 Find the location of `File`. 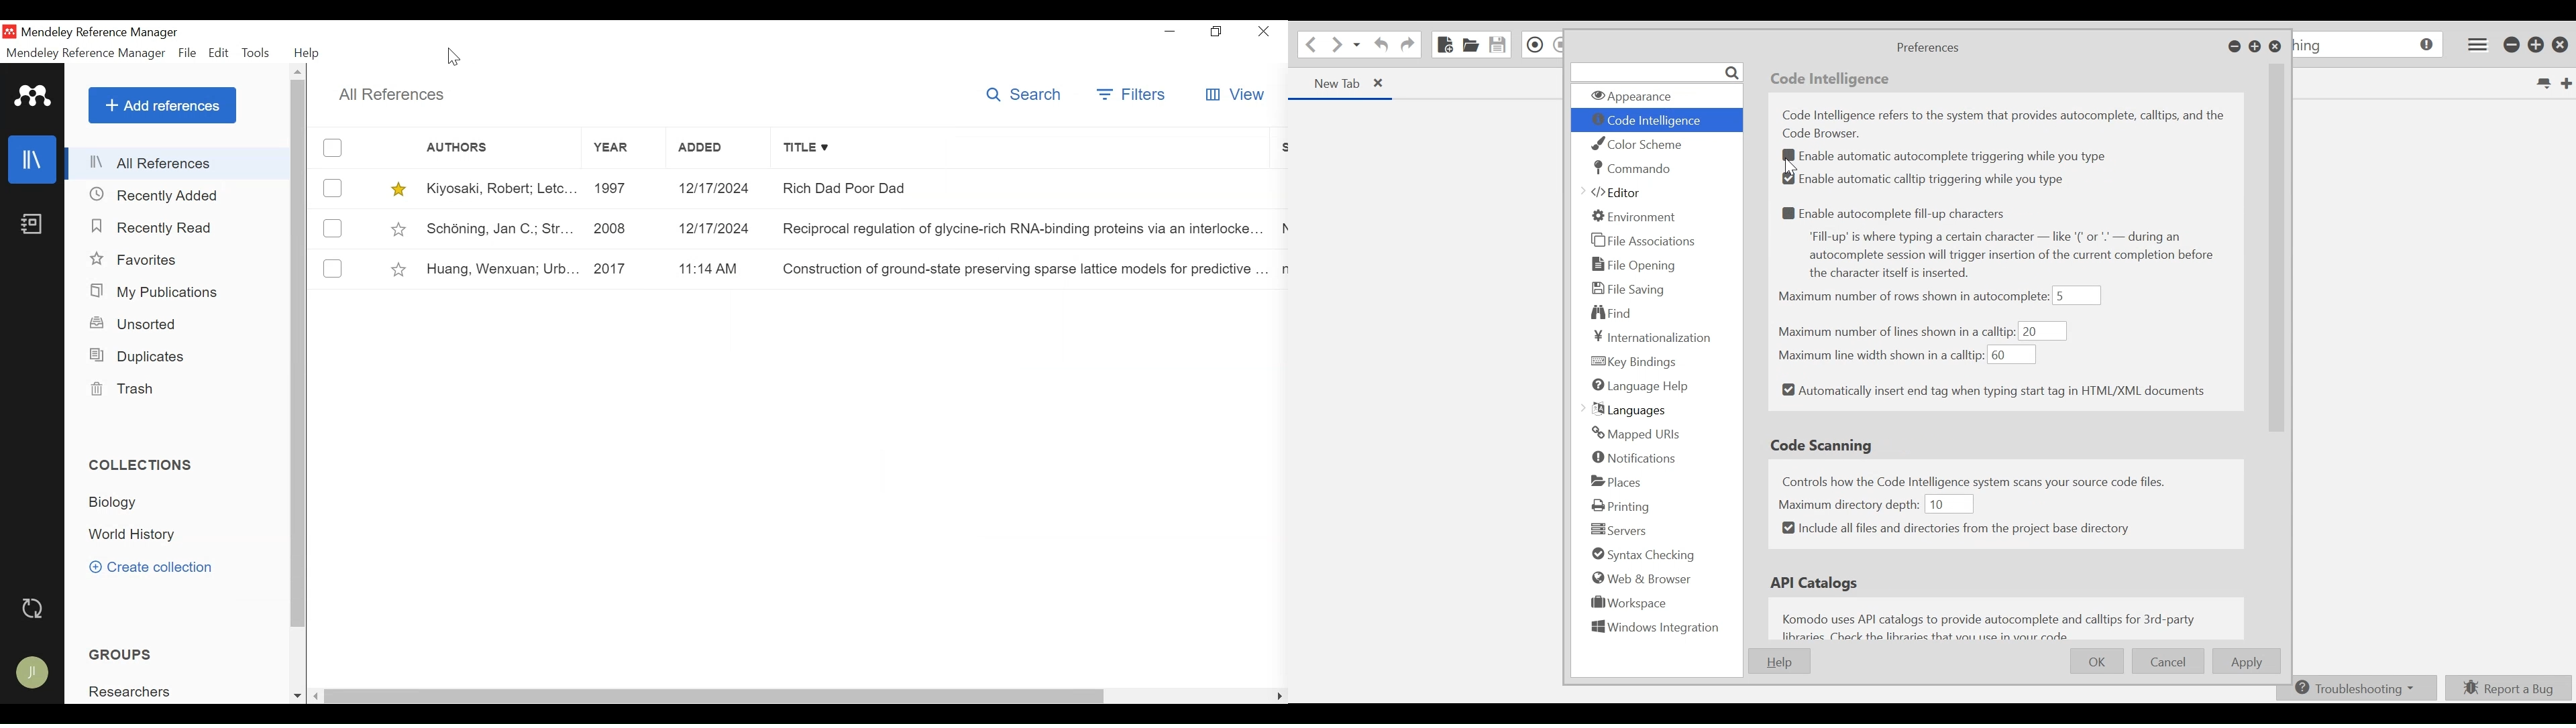

File is located at coordinates (187, 54).